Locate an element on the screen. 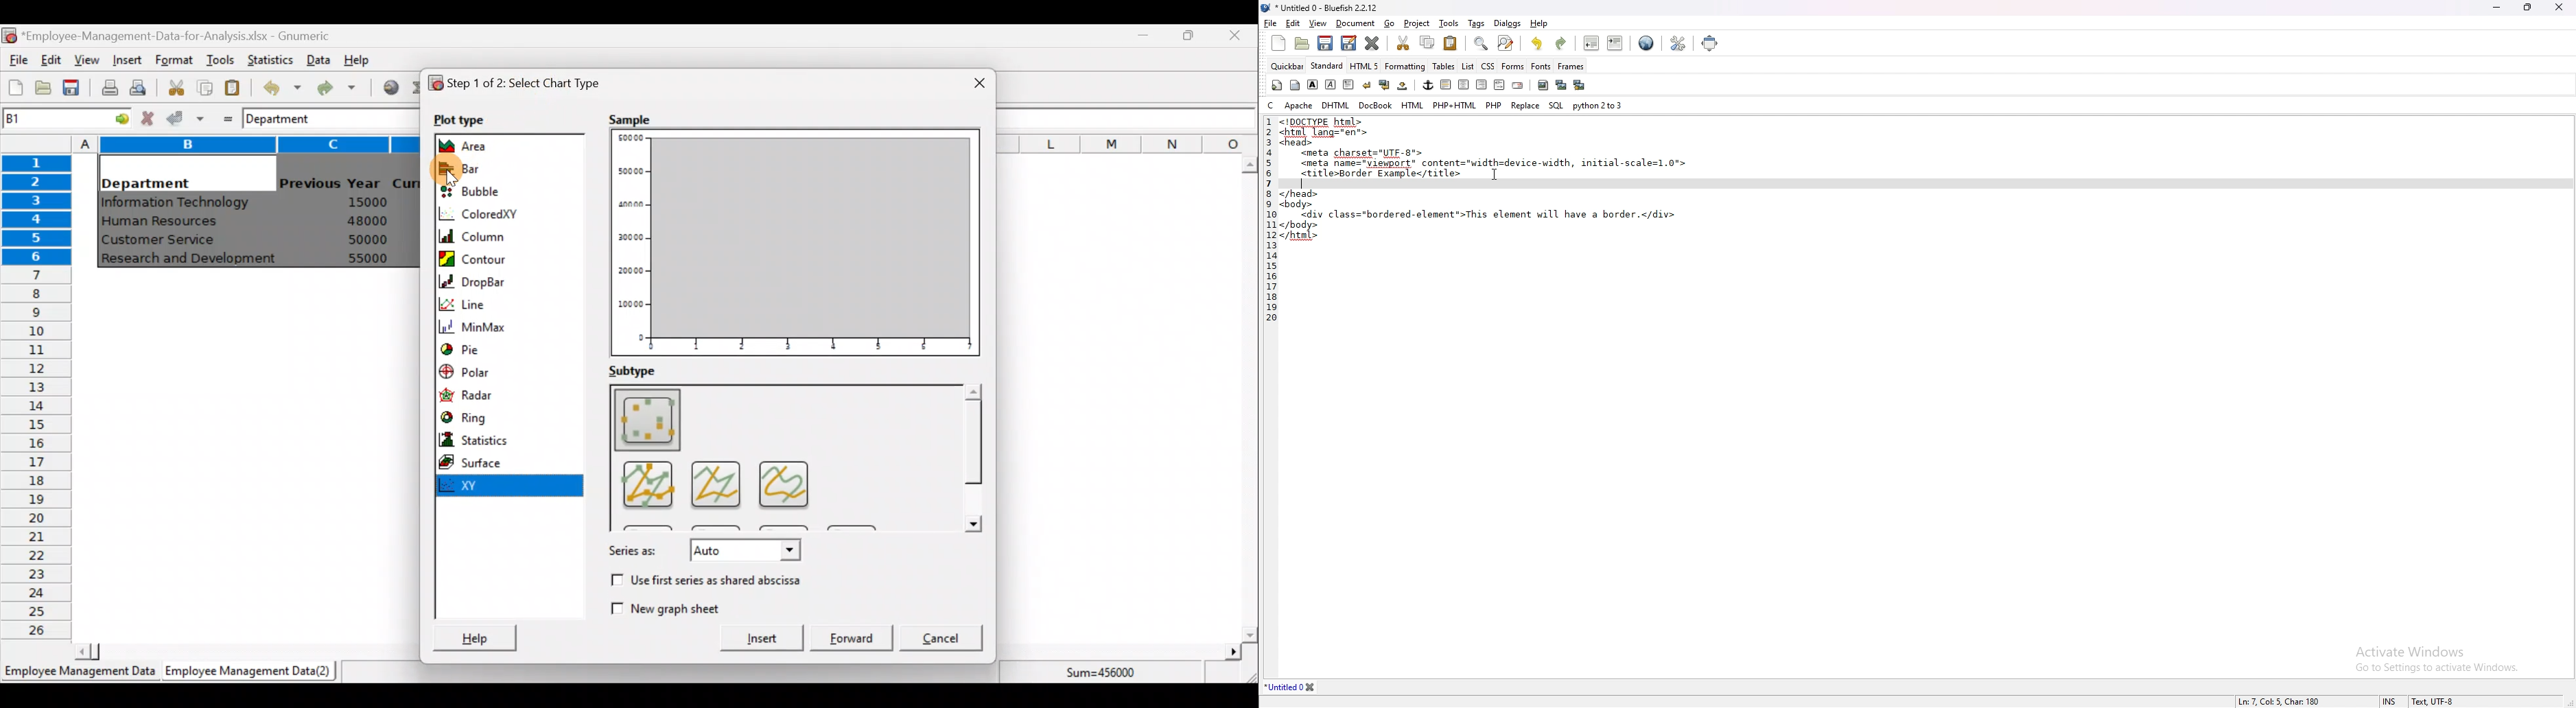  tables is located at coordinates (1444, 66).